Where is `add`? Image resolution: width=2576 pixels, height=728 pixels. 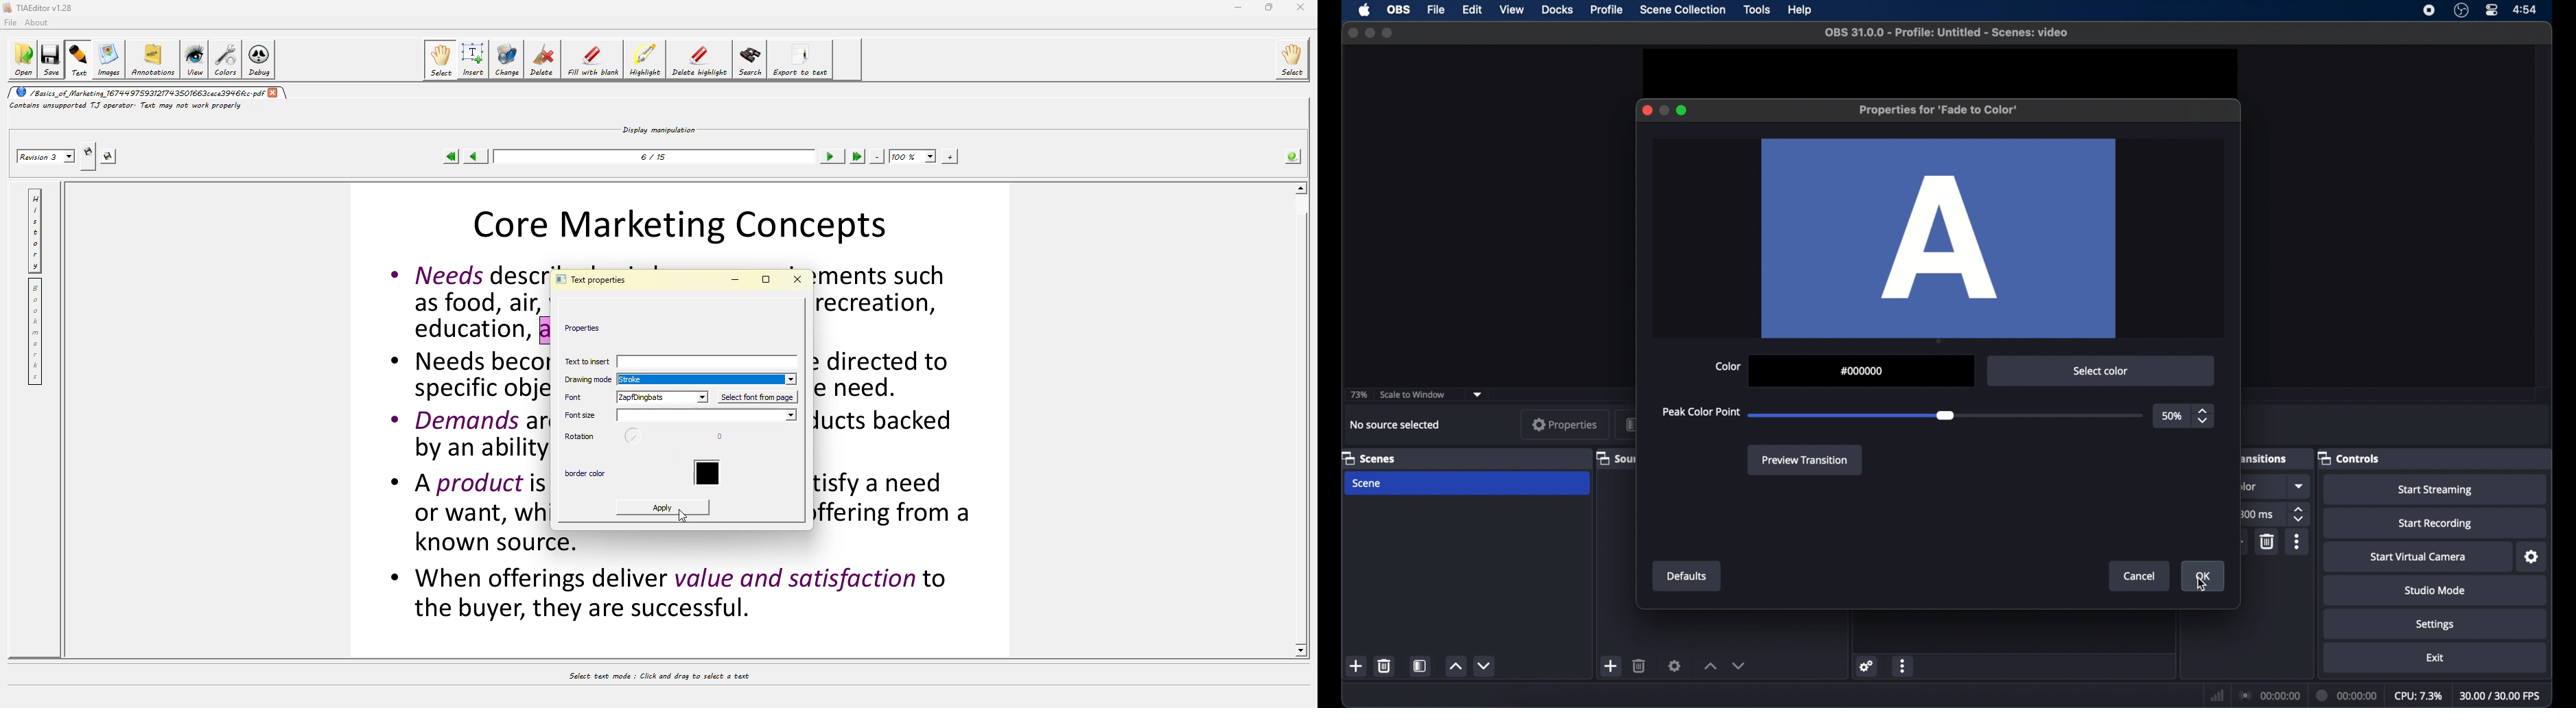 add is located at coordinates (1356, 665).